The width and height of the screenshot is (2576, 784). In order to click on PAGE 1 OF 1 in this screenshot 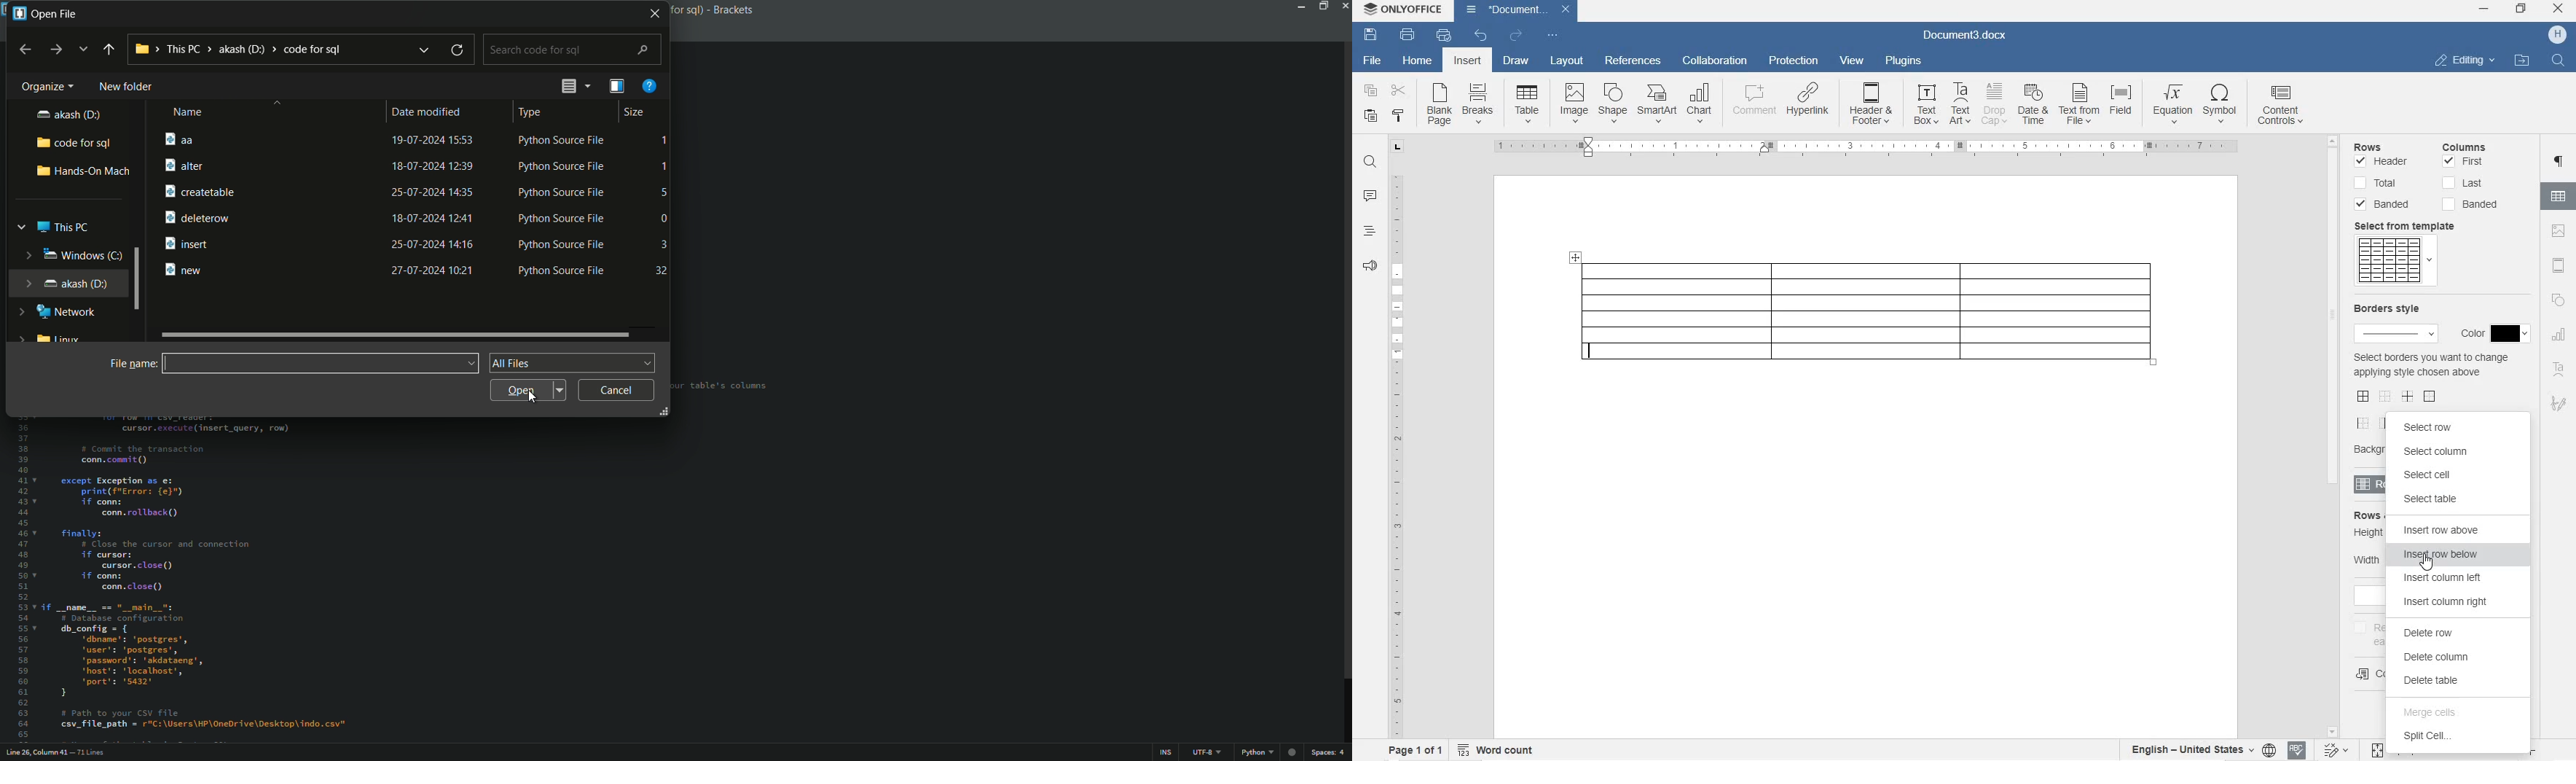, I will do `click(1415, 750)`.